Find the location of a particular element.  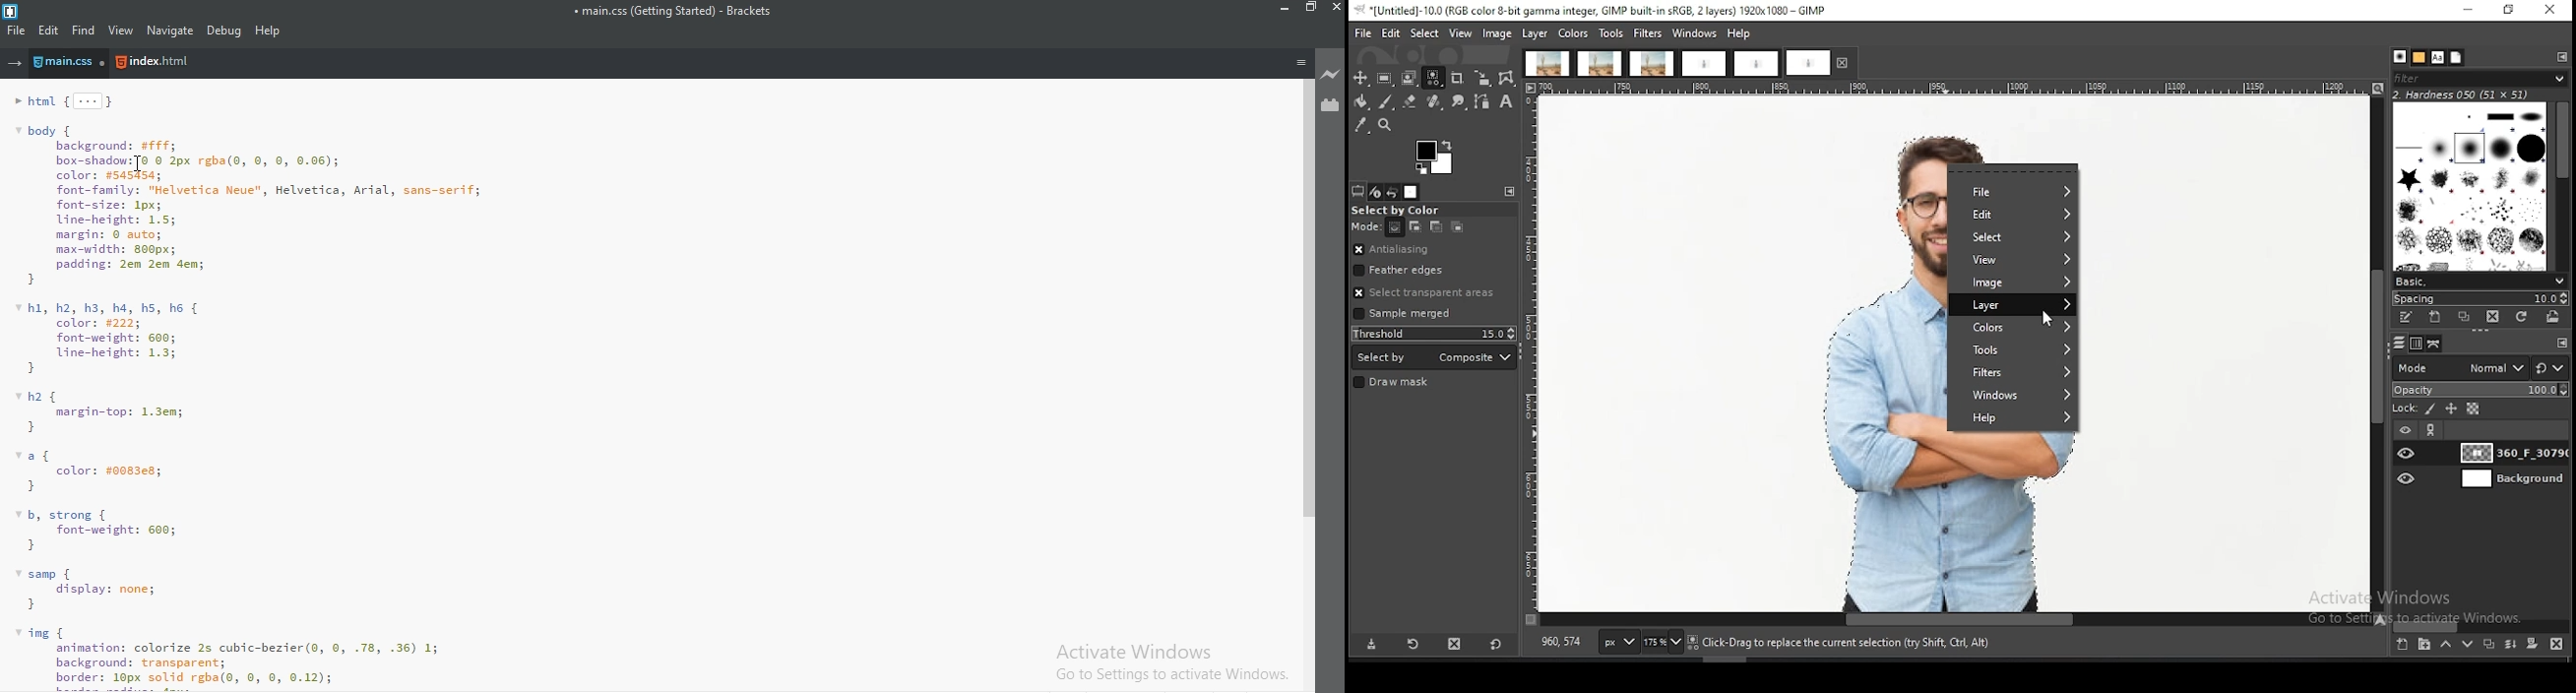

code is located at coordinates (641, 389).